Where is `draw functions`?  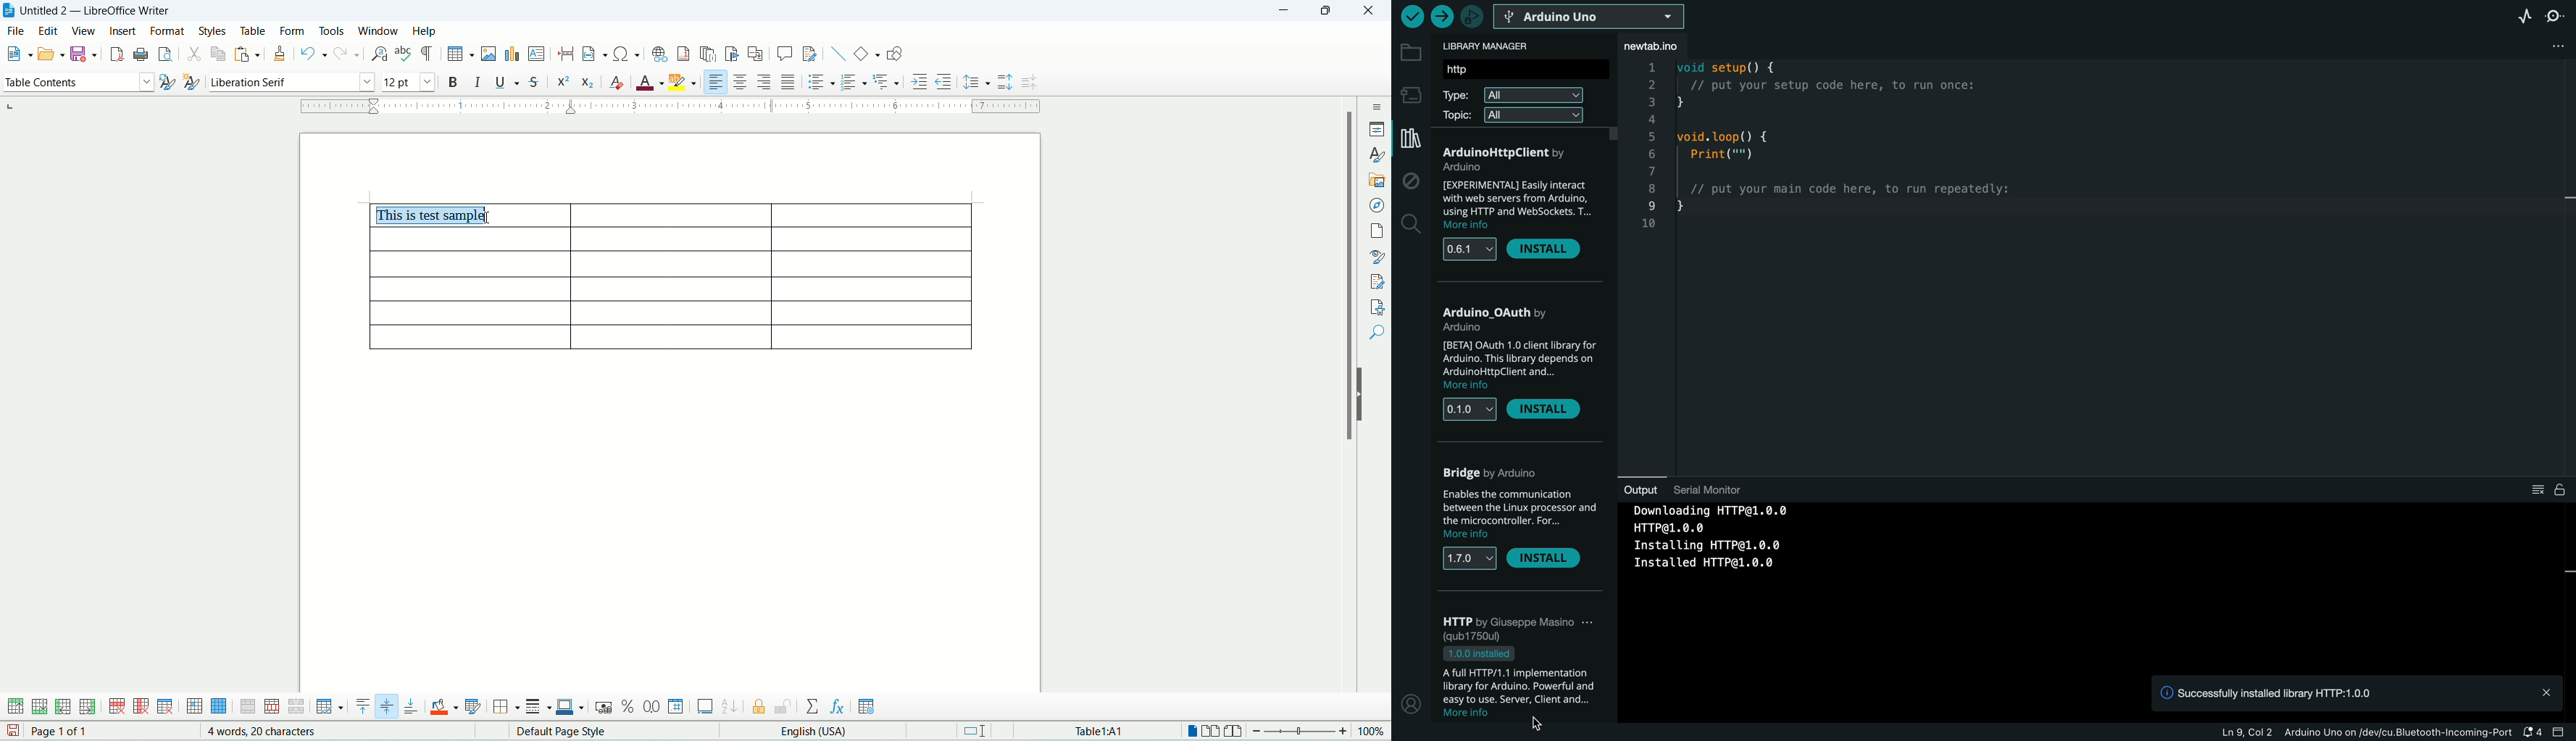
draw functions is located at coordinates (895, 53).